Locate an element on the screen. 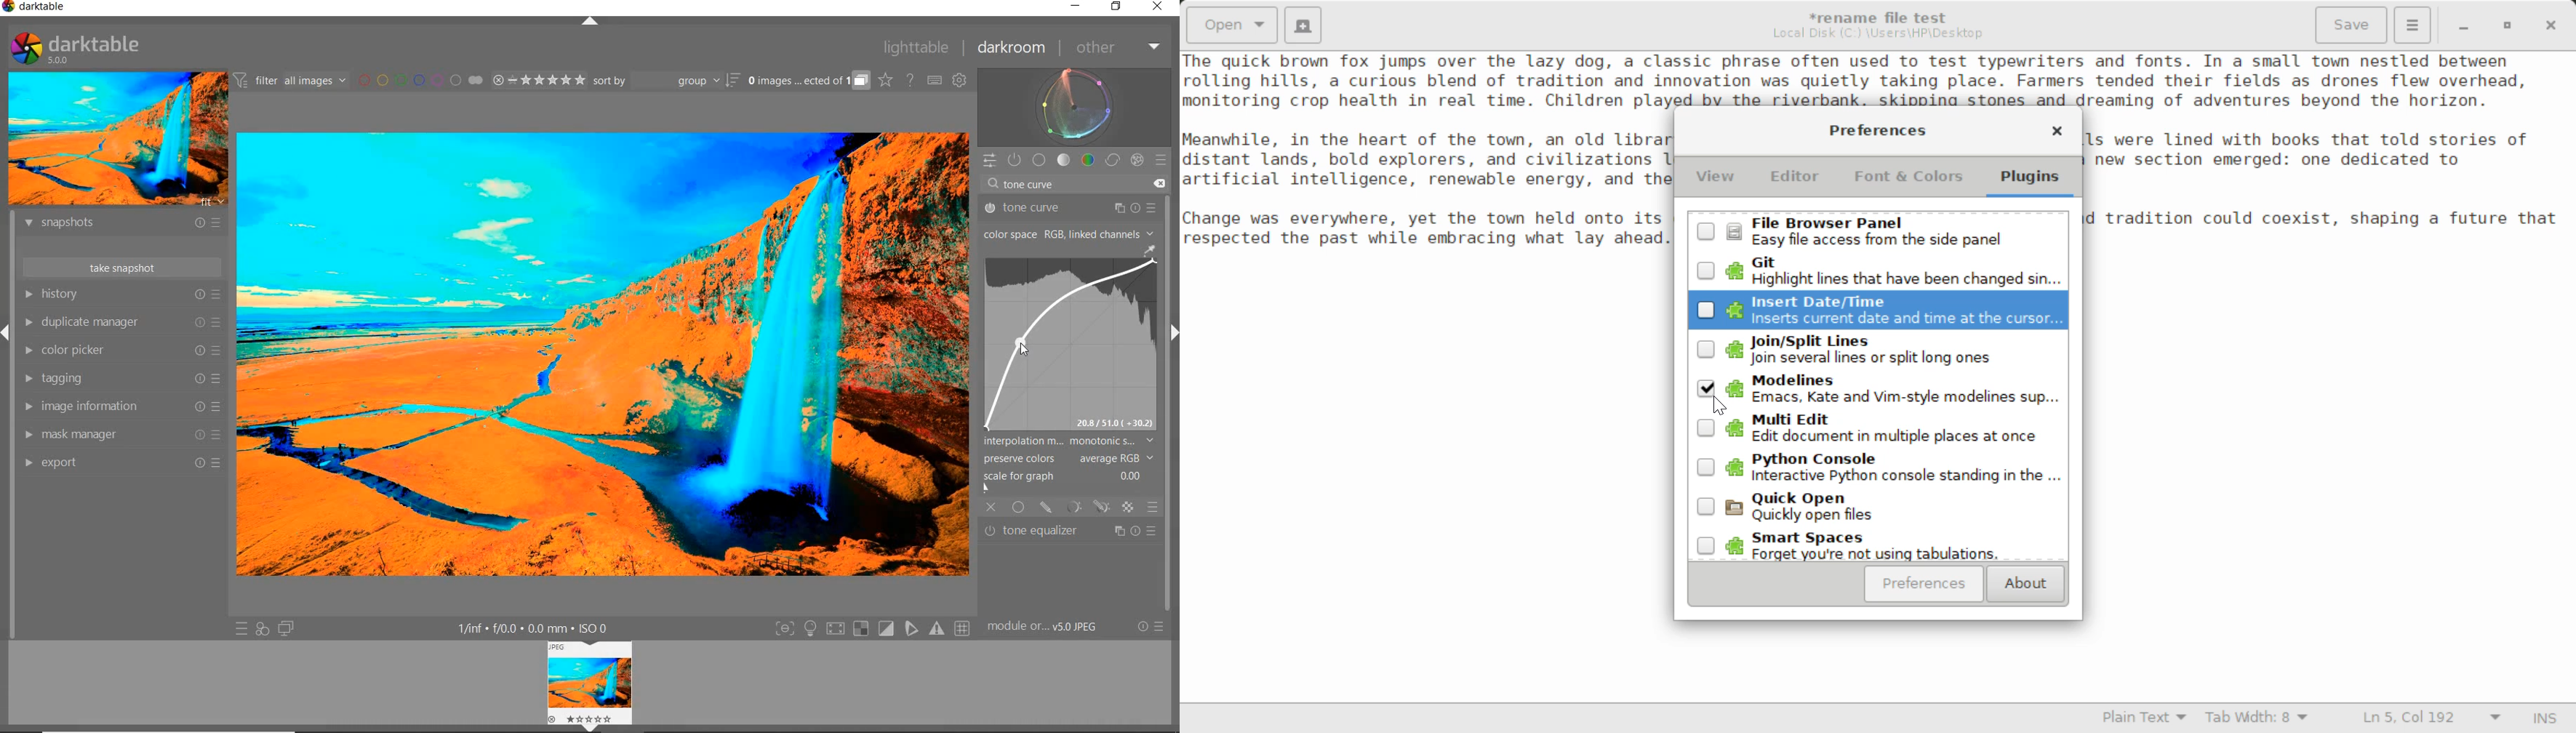 The image size is (2576, 756). darkroom is located at coordinates (1012, 48).